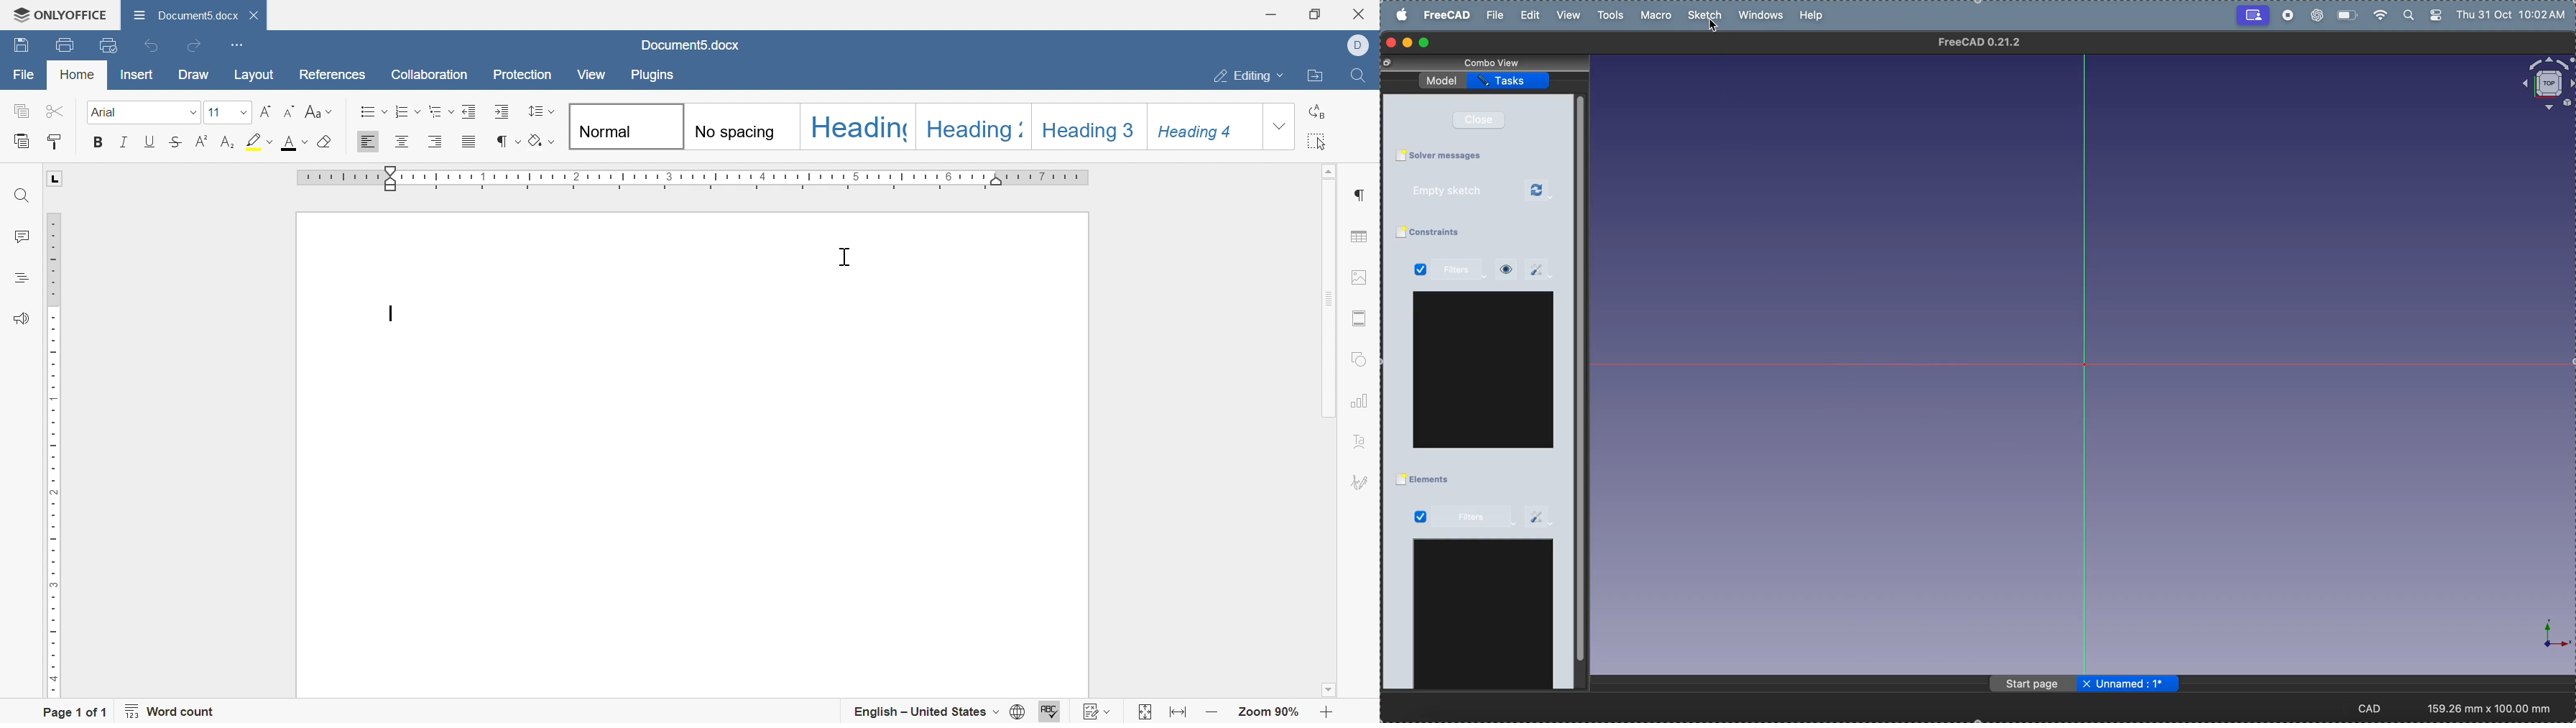 The image size is (2576, 728). I want to click on settings, so click(1539, 270).